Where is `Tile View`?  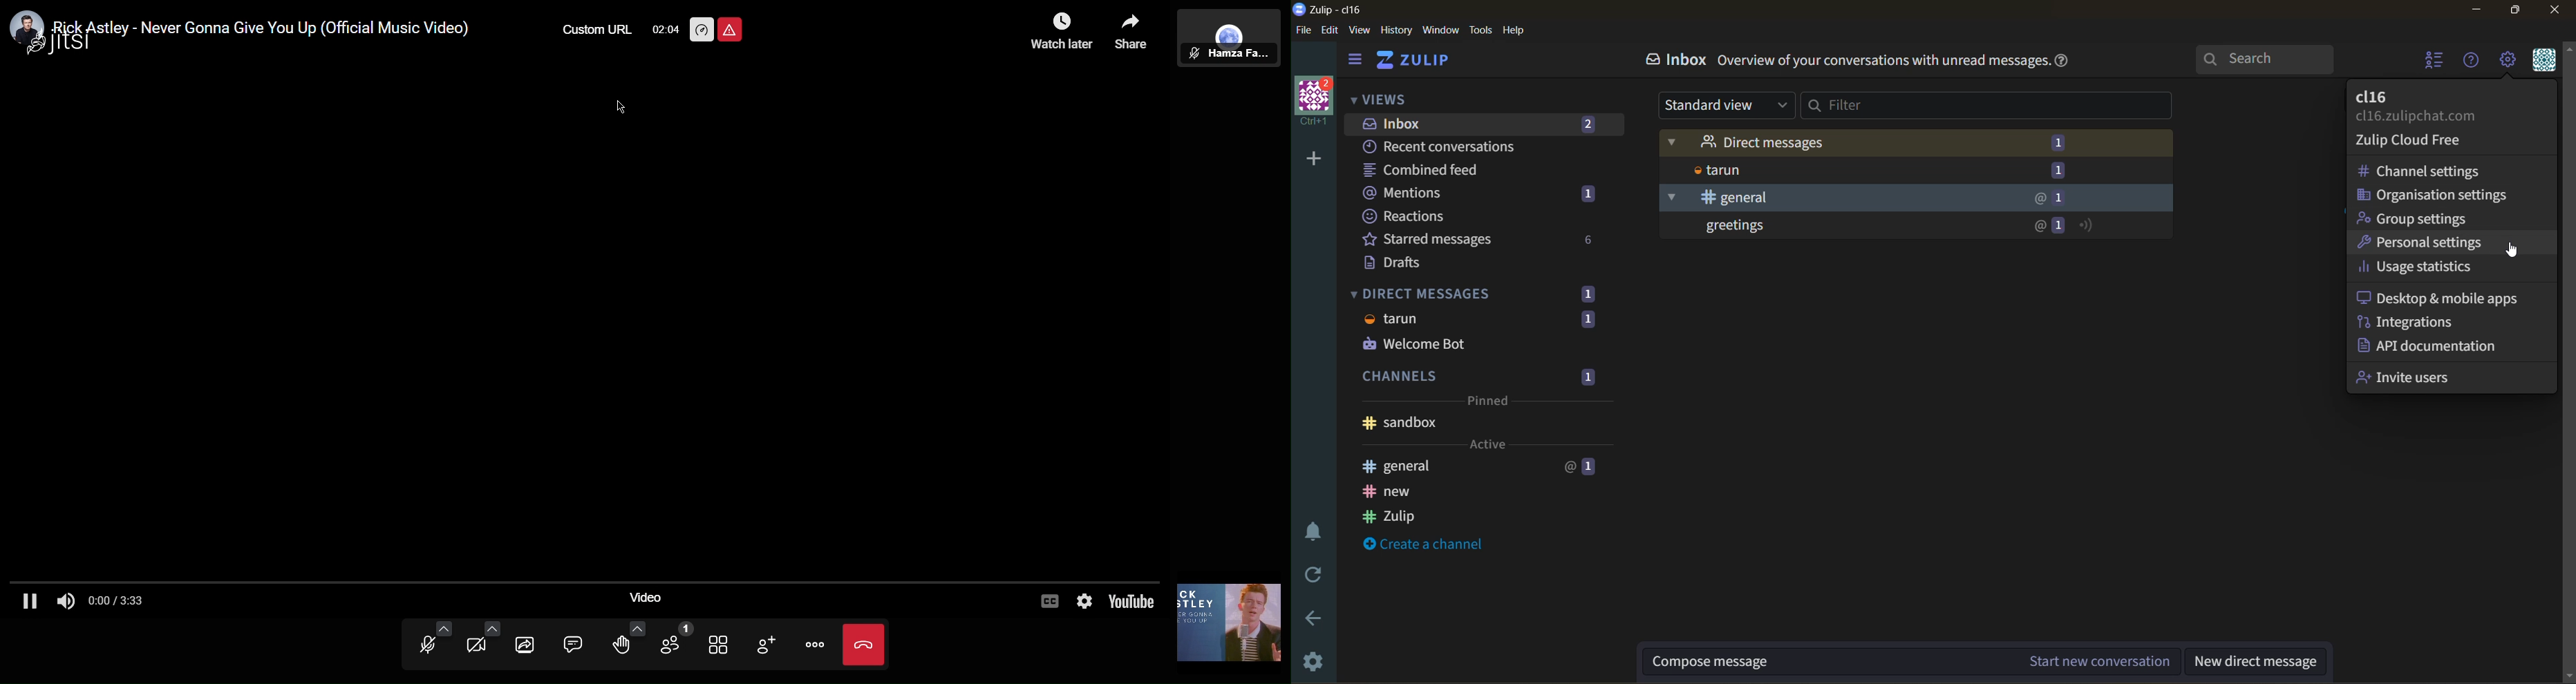 Tile View is located at coordinates (724, 645).